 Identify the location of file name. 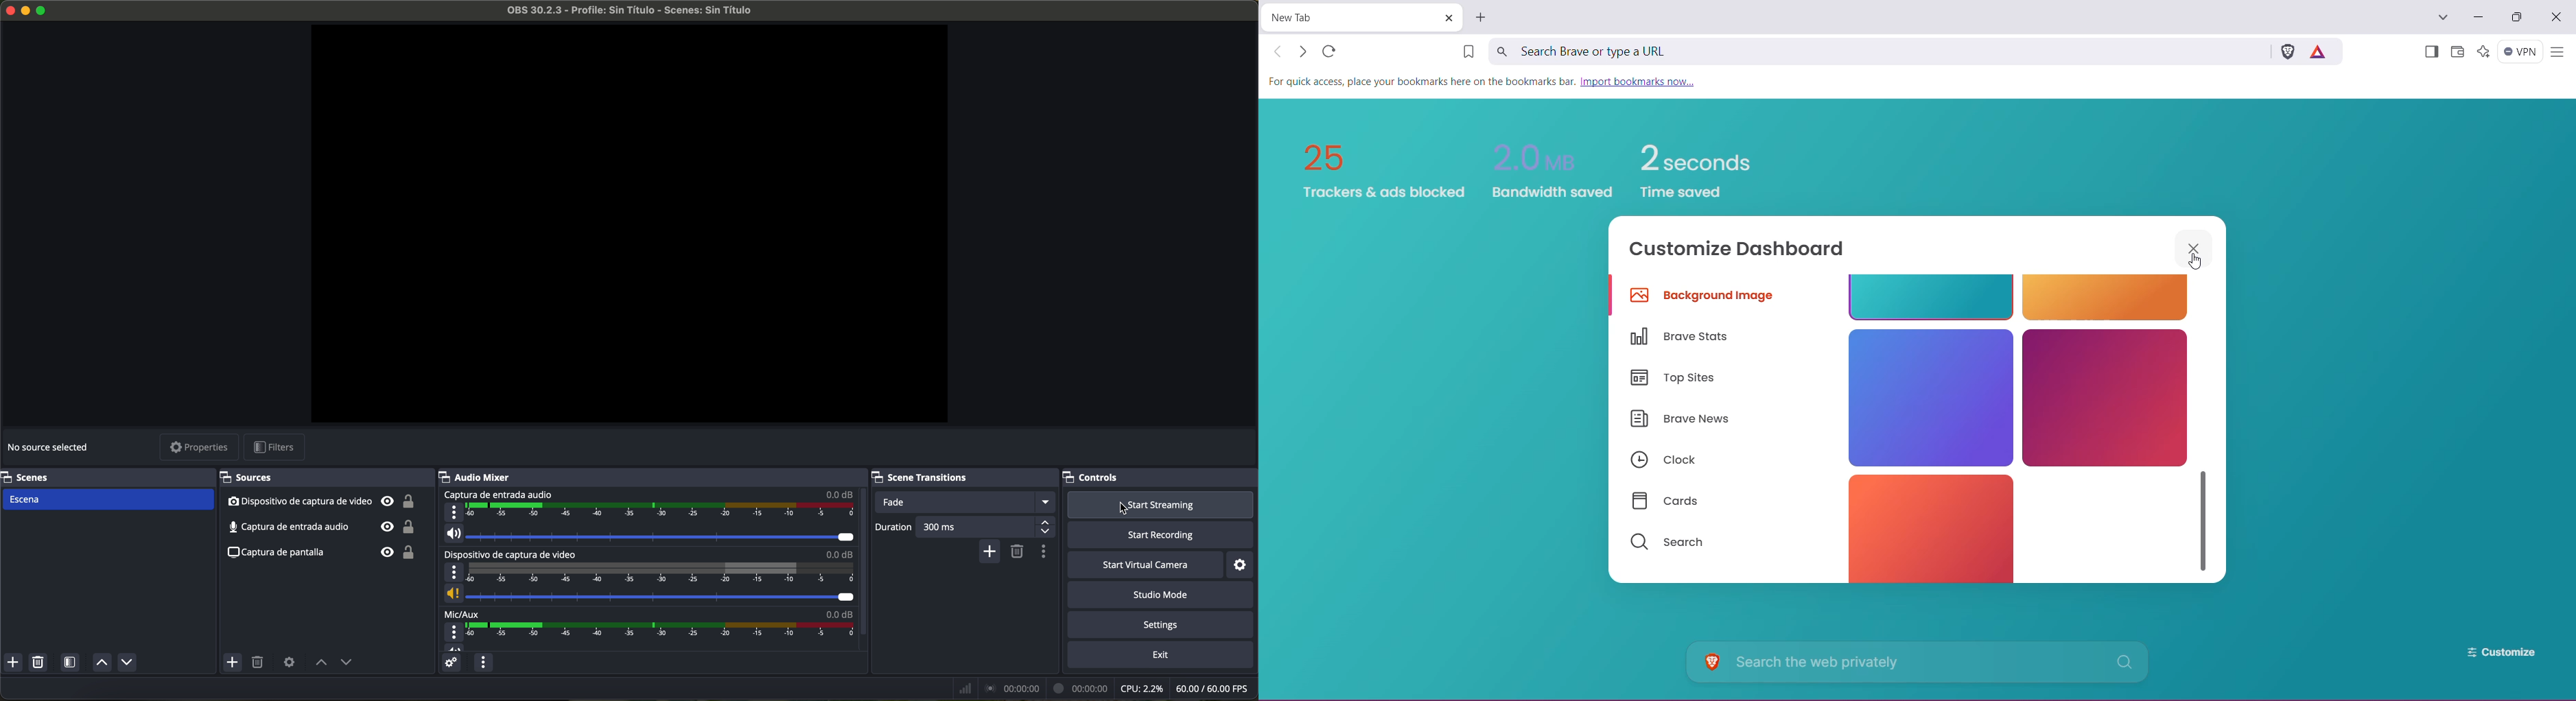
(621, 12).